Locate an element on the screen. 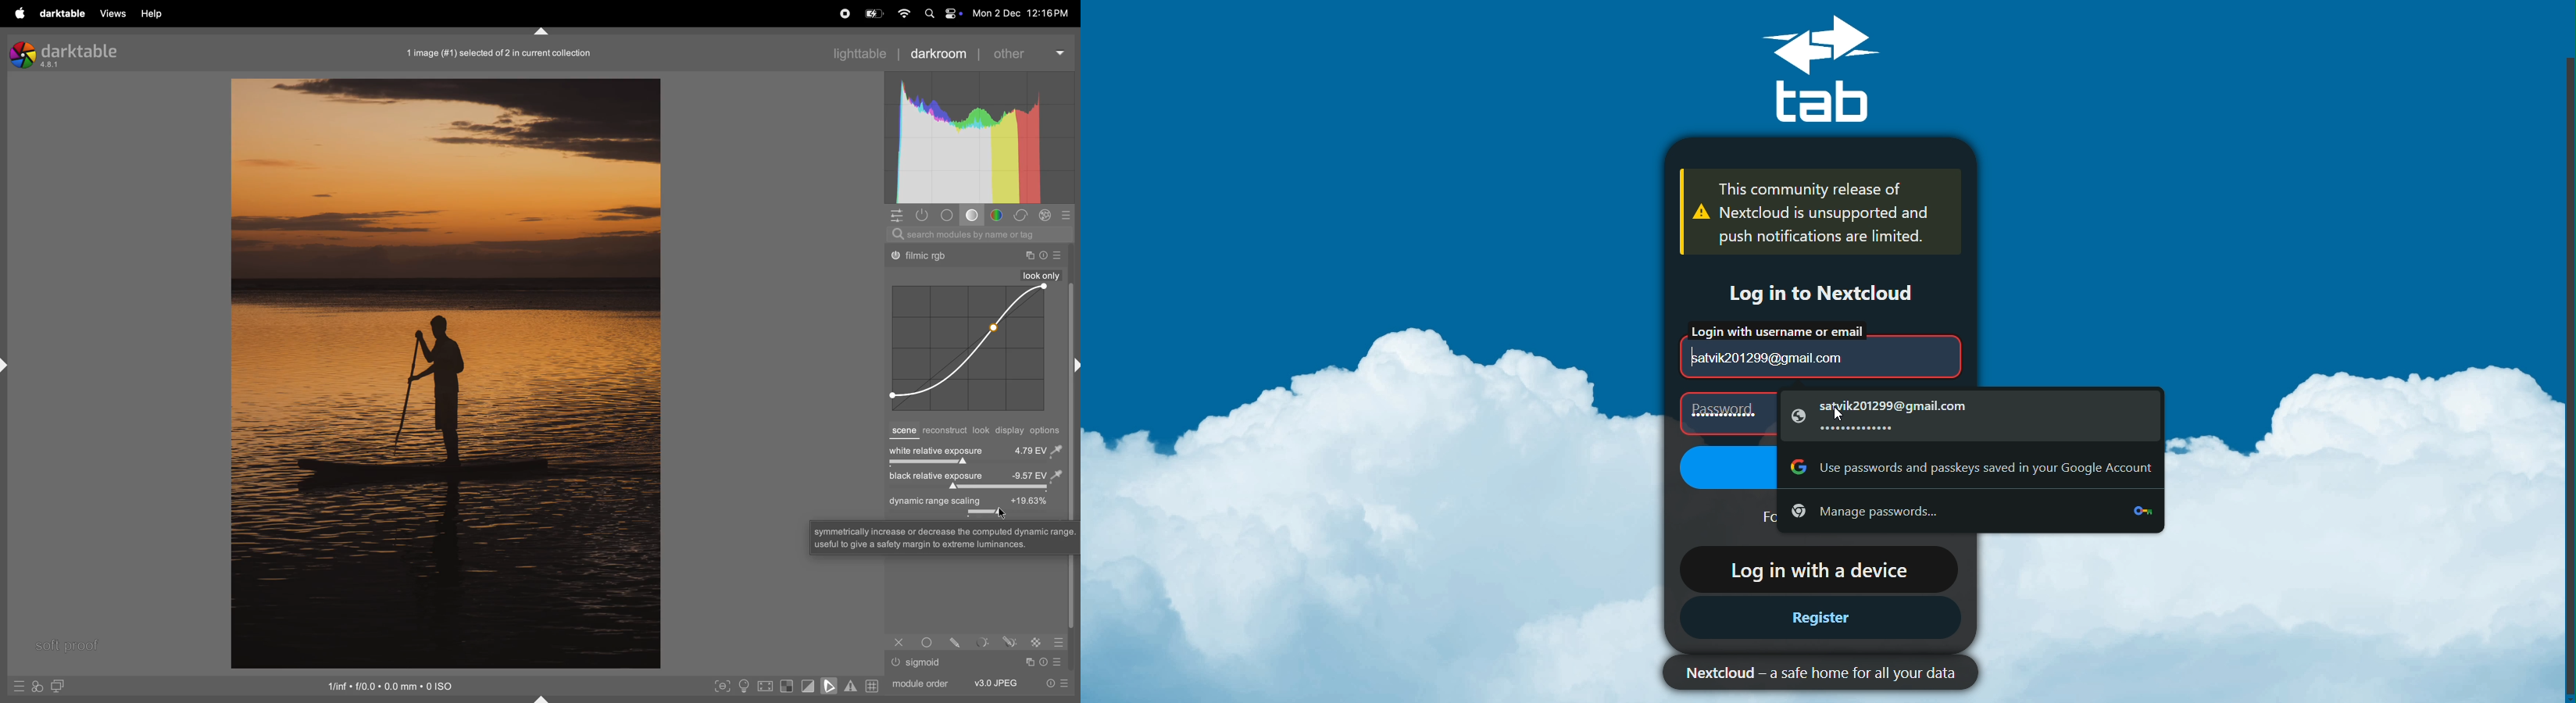  effect is located at coordinates (1046, 215).